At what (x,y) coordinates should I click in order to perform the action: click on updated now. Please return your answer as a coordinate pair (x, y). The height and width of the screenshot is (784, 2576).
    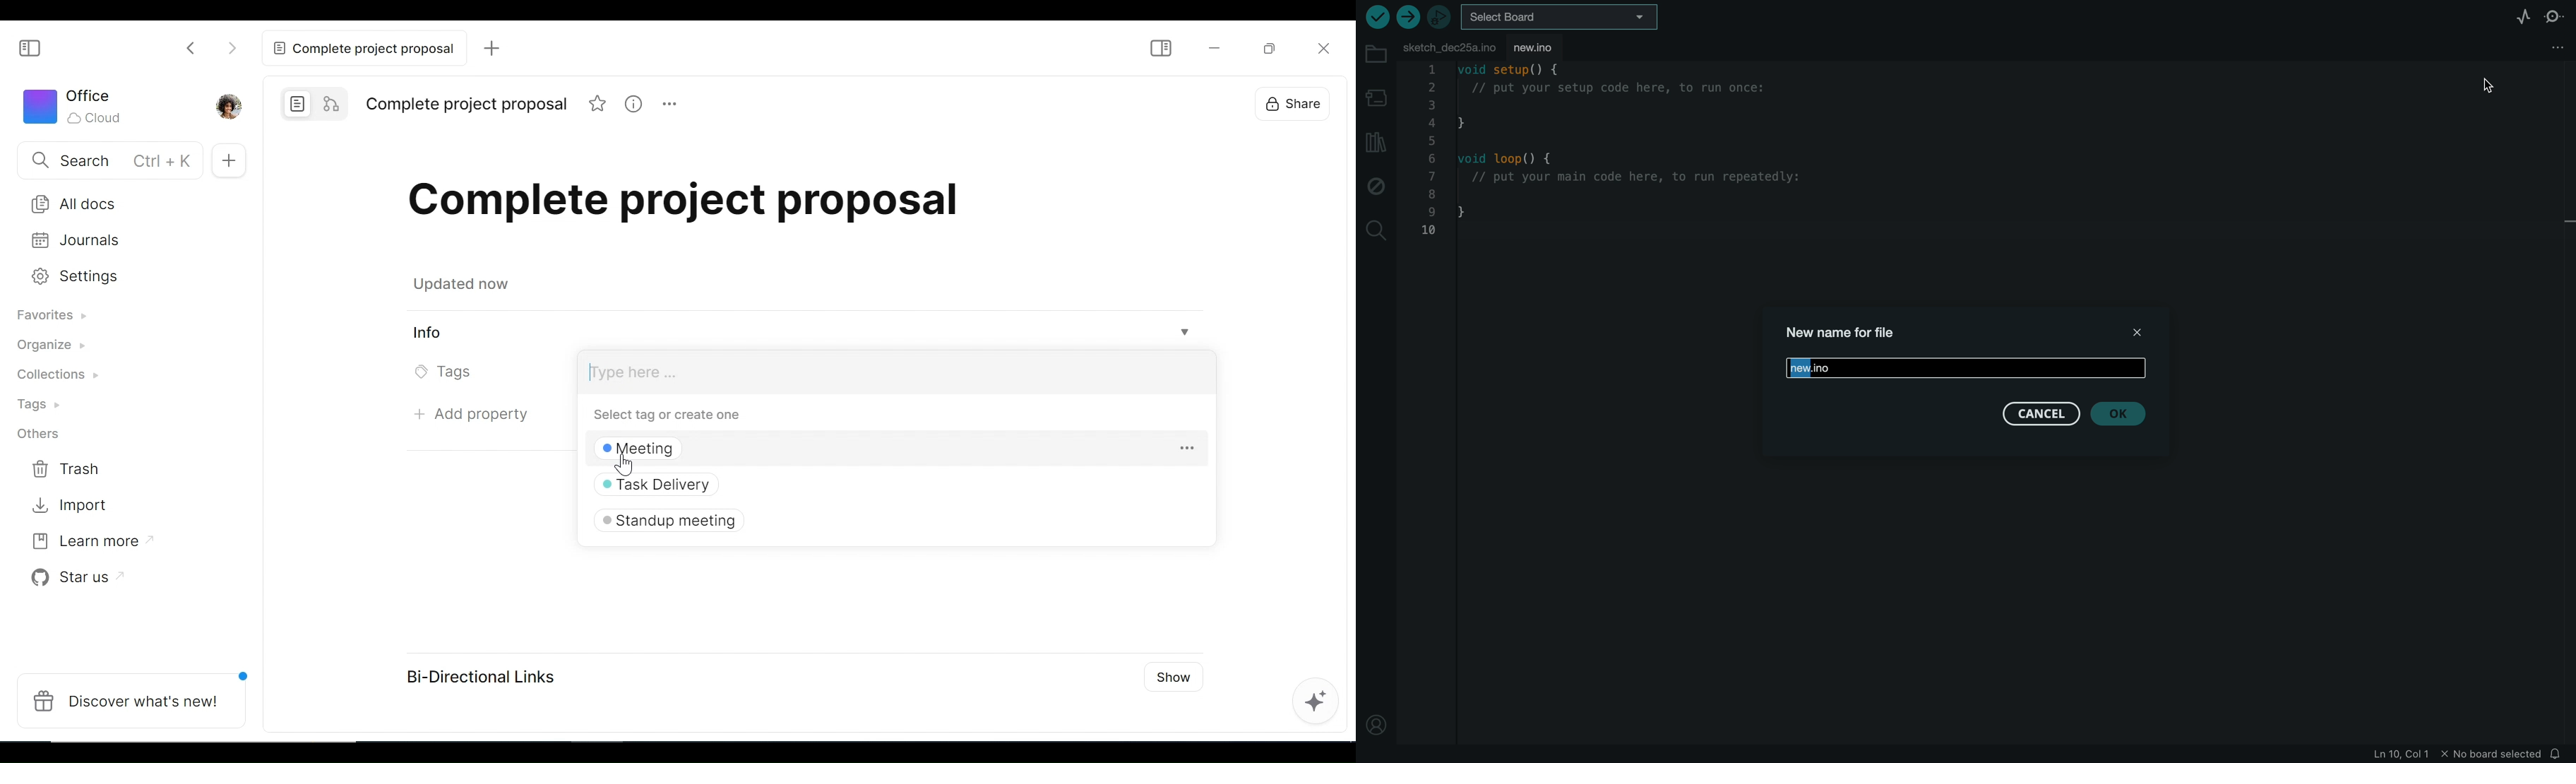
    Looking at the image, I should click on (465, 284).